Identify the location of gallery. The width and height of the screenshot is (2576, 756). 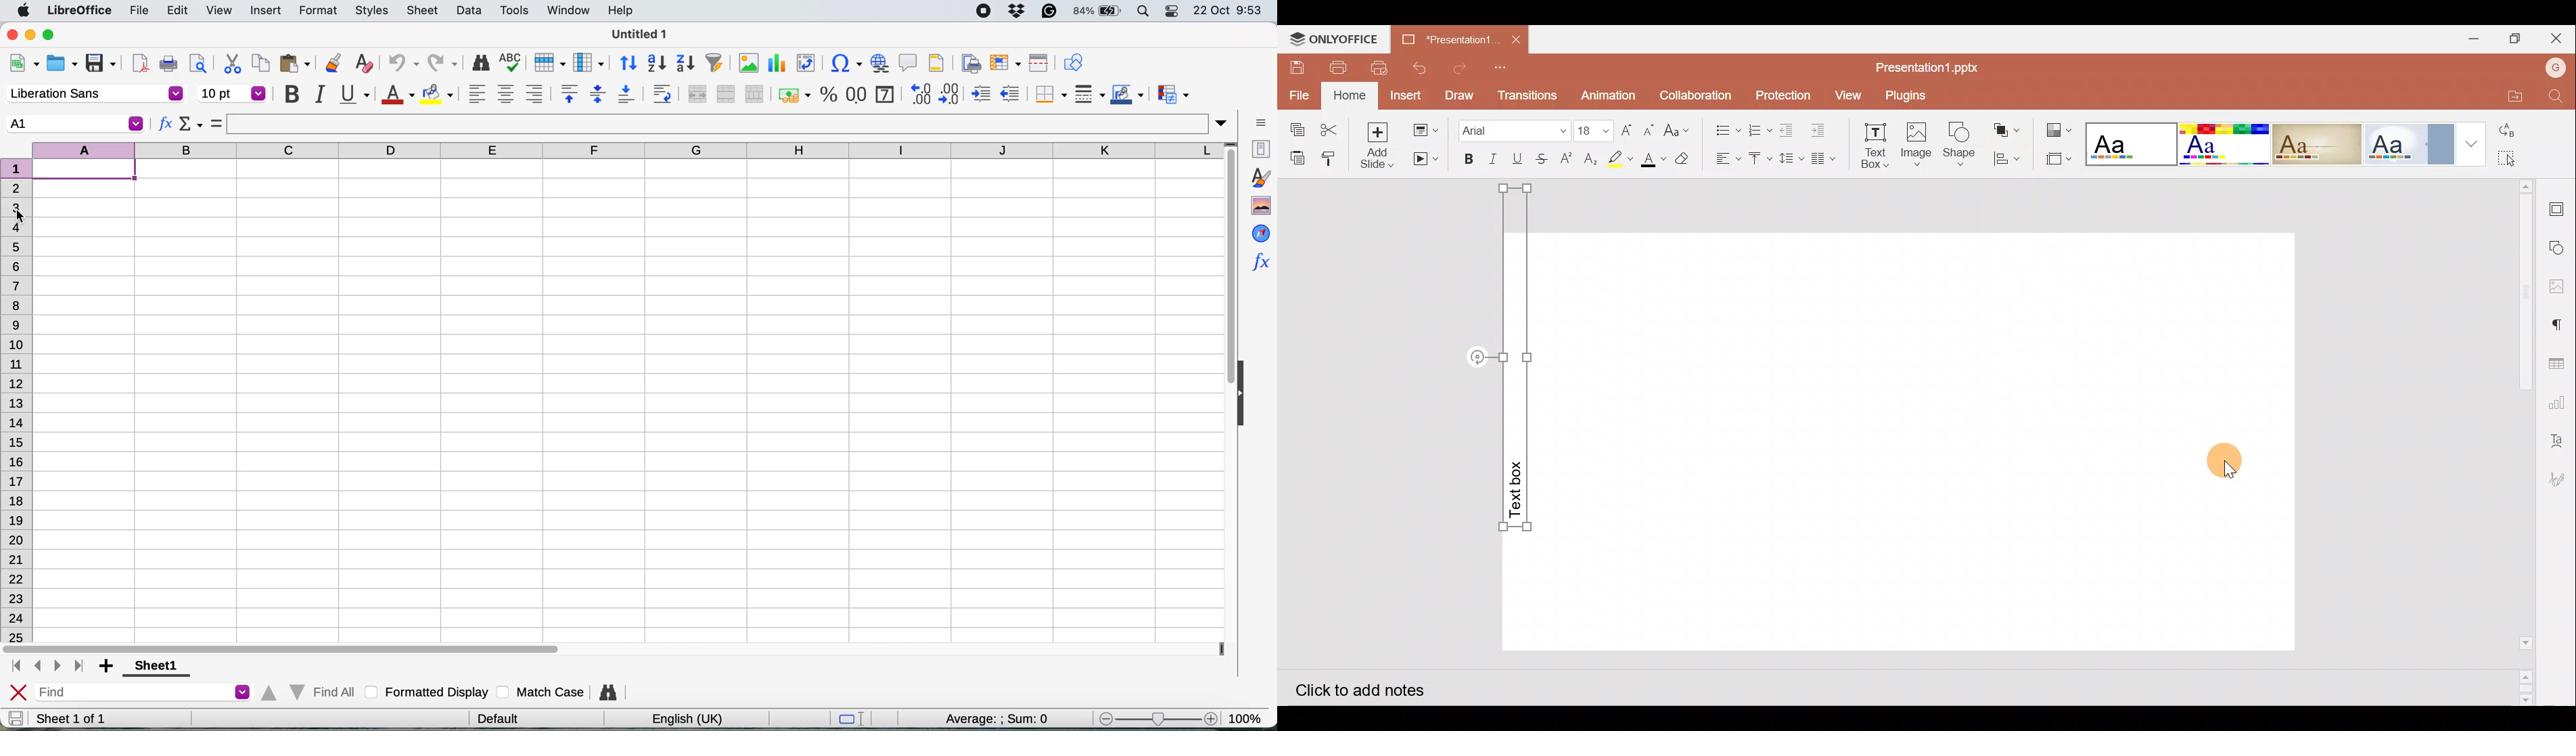
(1261, 206).